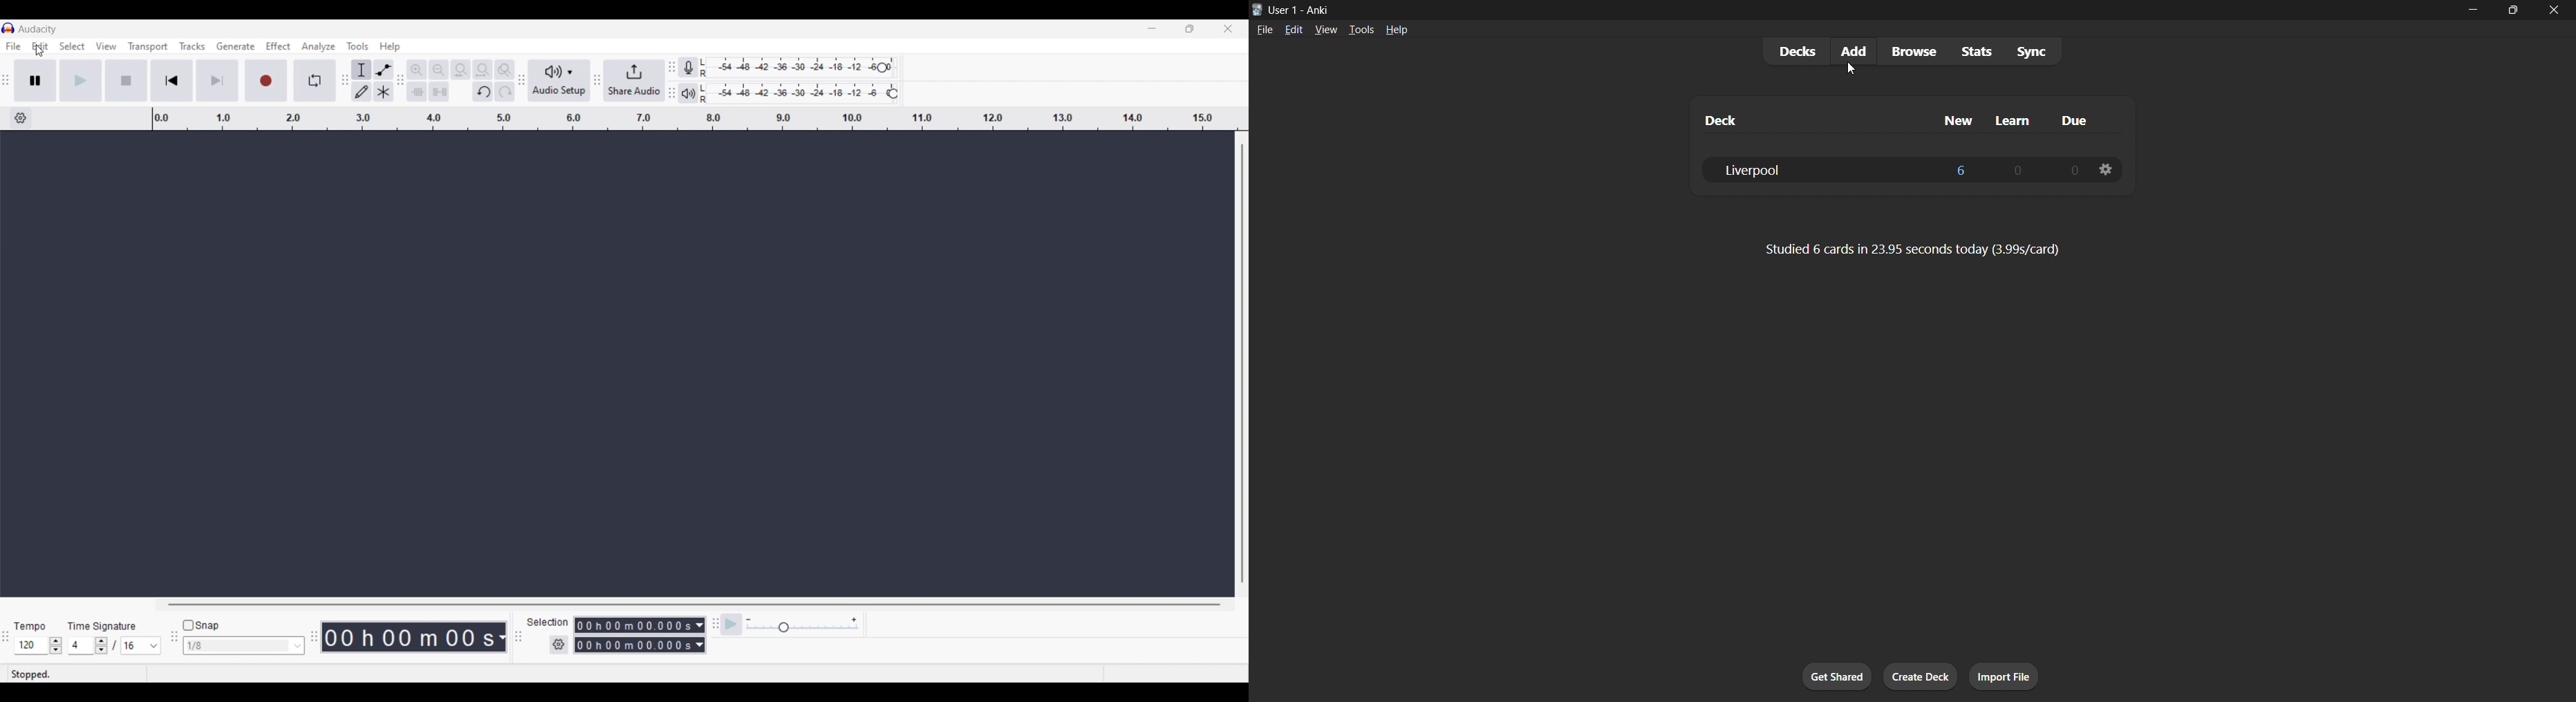 Image resolution: width=2576 pixels, height=728 pixels. What do you see at coordinates (362, 92) in the screenshot?
I see `Draw tool` at bounding box center [362, 92].